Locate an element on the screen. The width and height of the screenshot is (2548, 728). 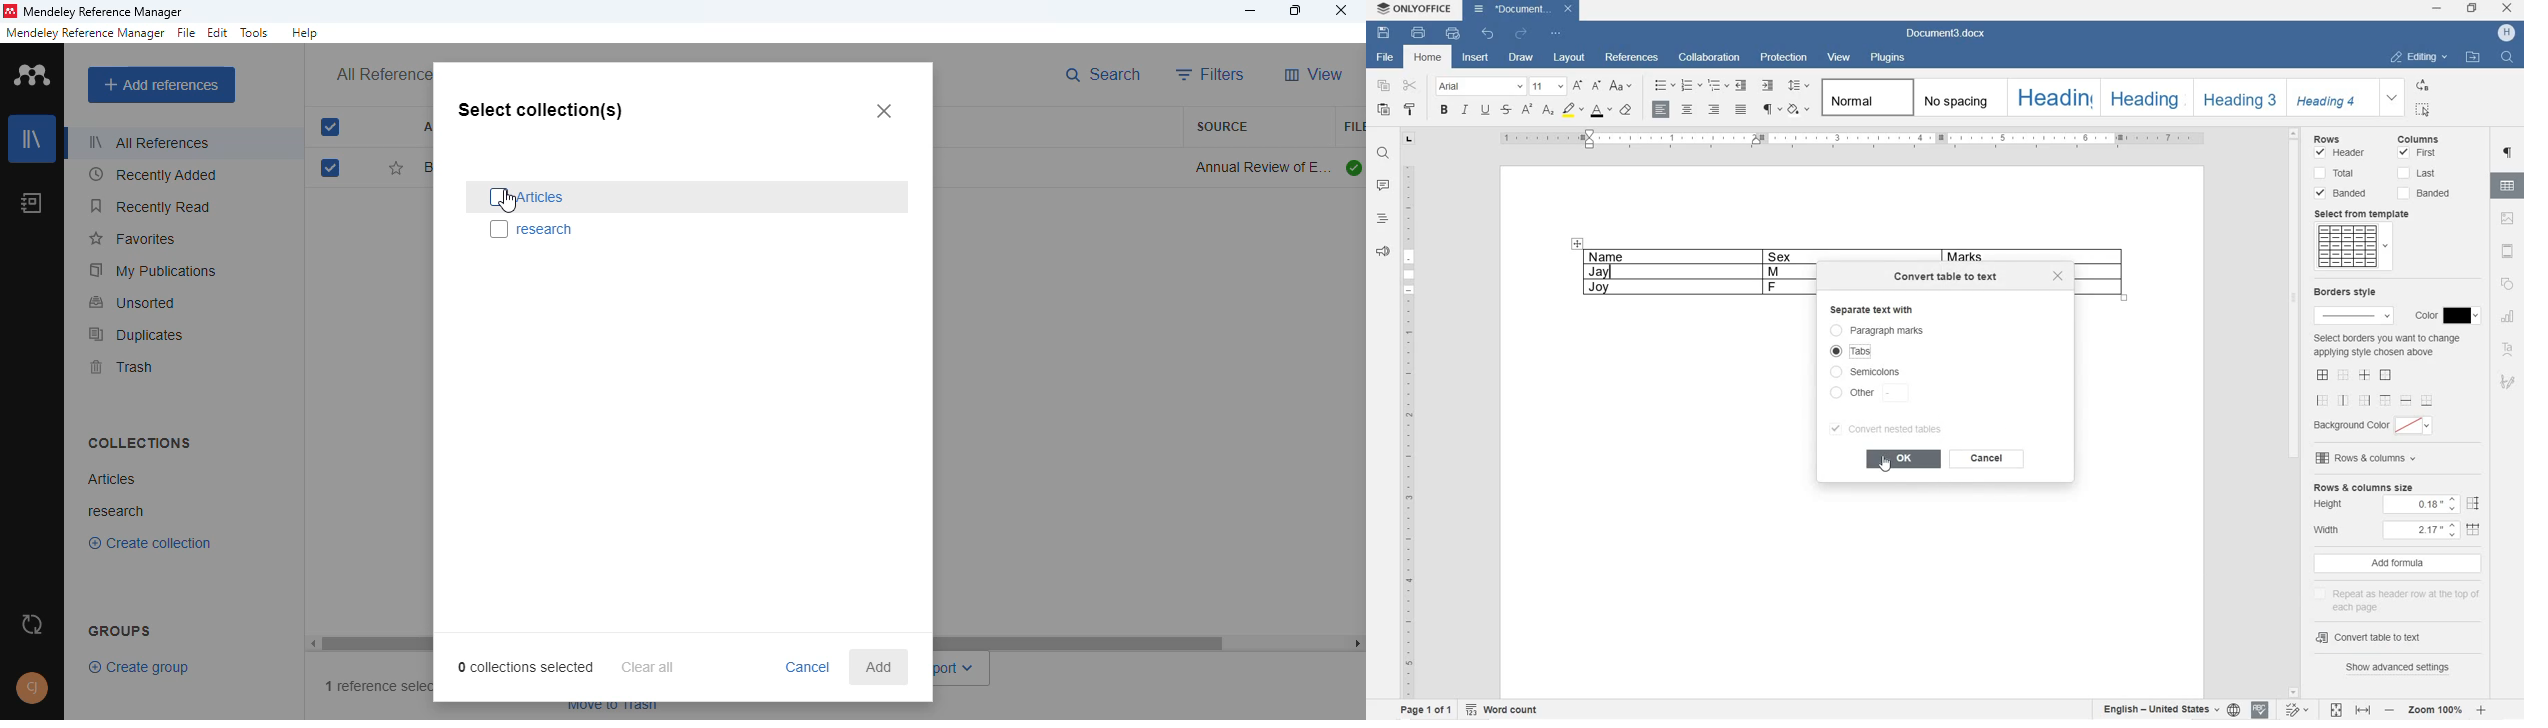
articles is located at coordinates (539, 196).